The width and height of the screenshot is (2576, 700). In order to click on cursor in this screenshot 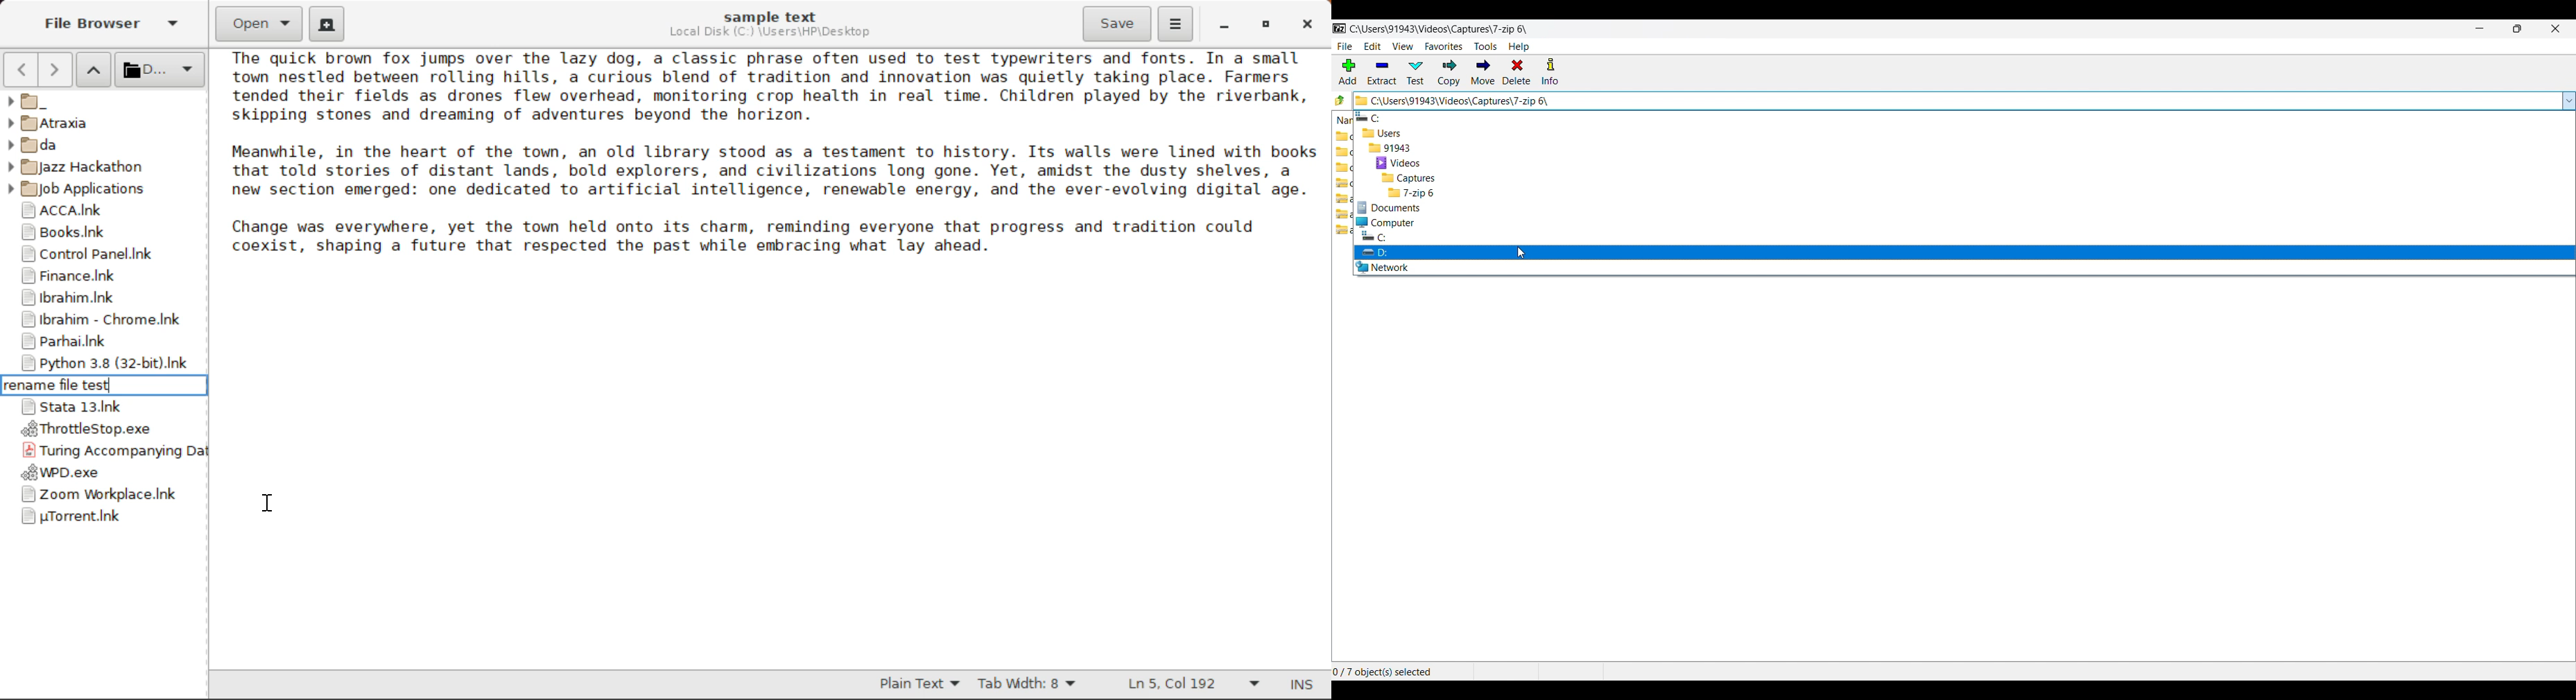, I will do `click(1519, 253)`.